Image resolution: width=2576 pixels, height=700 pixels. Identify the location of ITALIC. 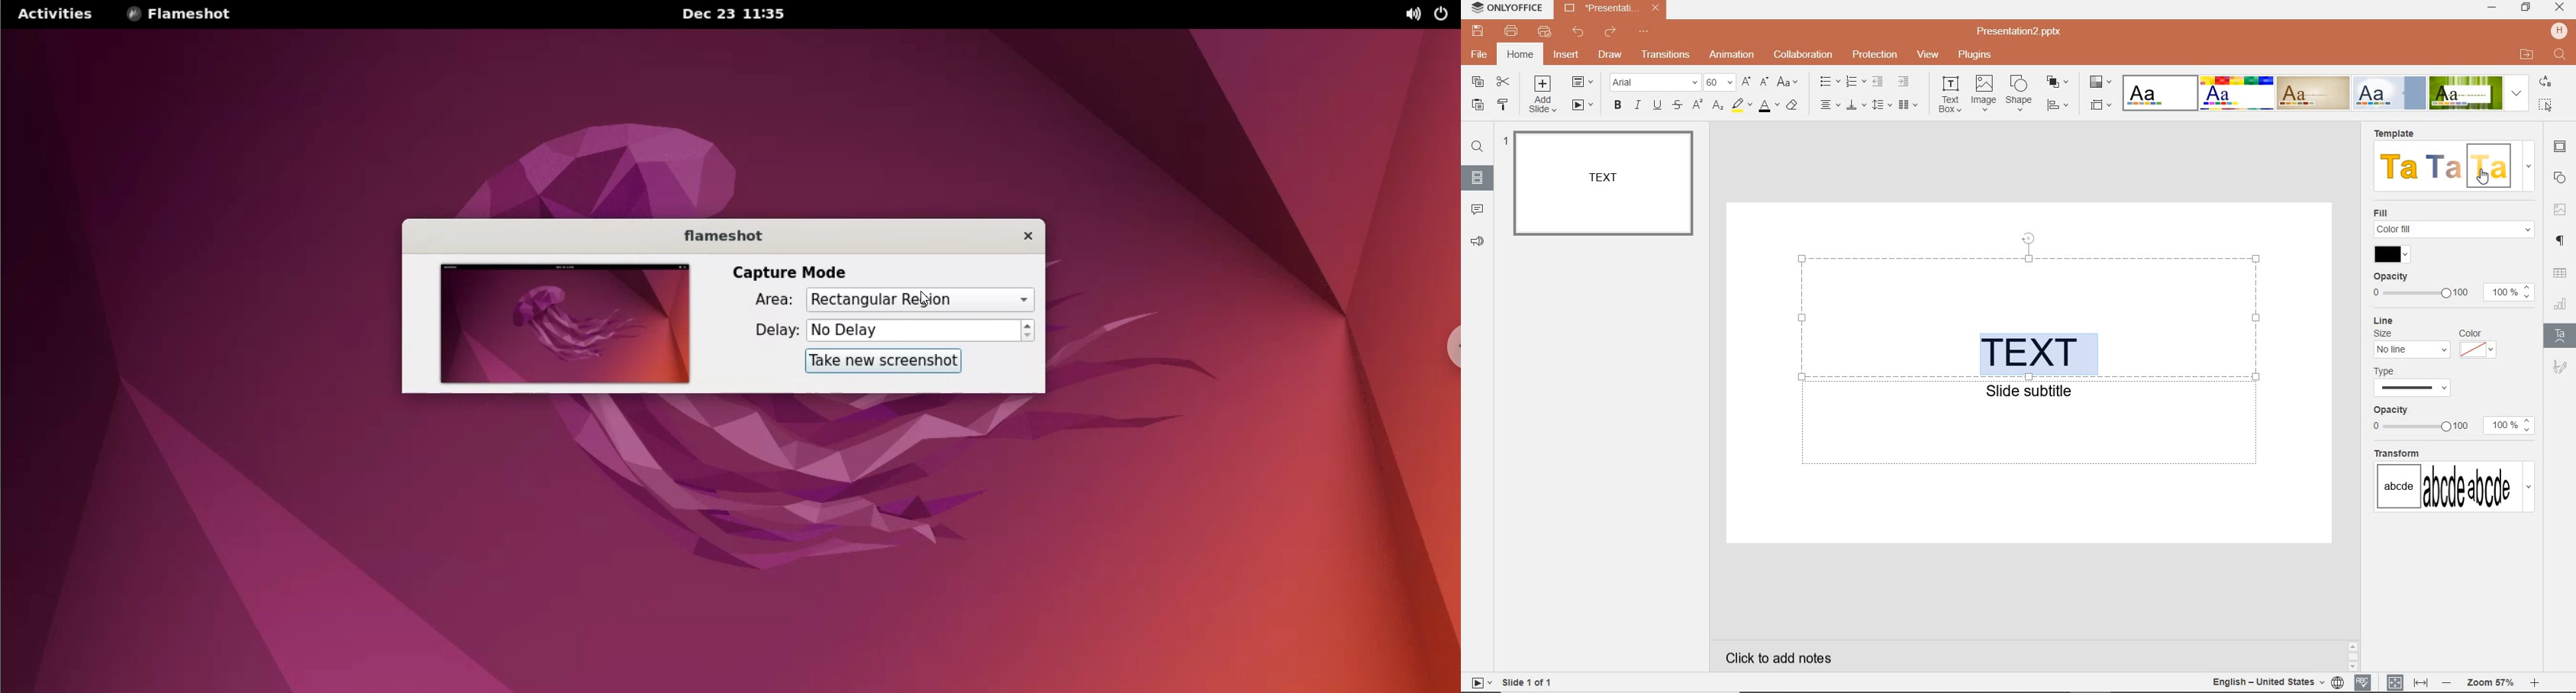
(1637, 106).